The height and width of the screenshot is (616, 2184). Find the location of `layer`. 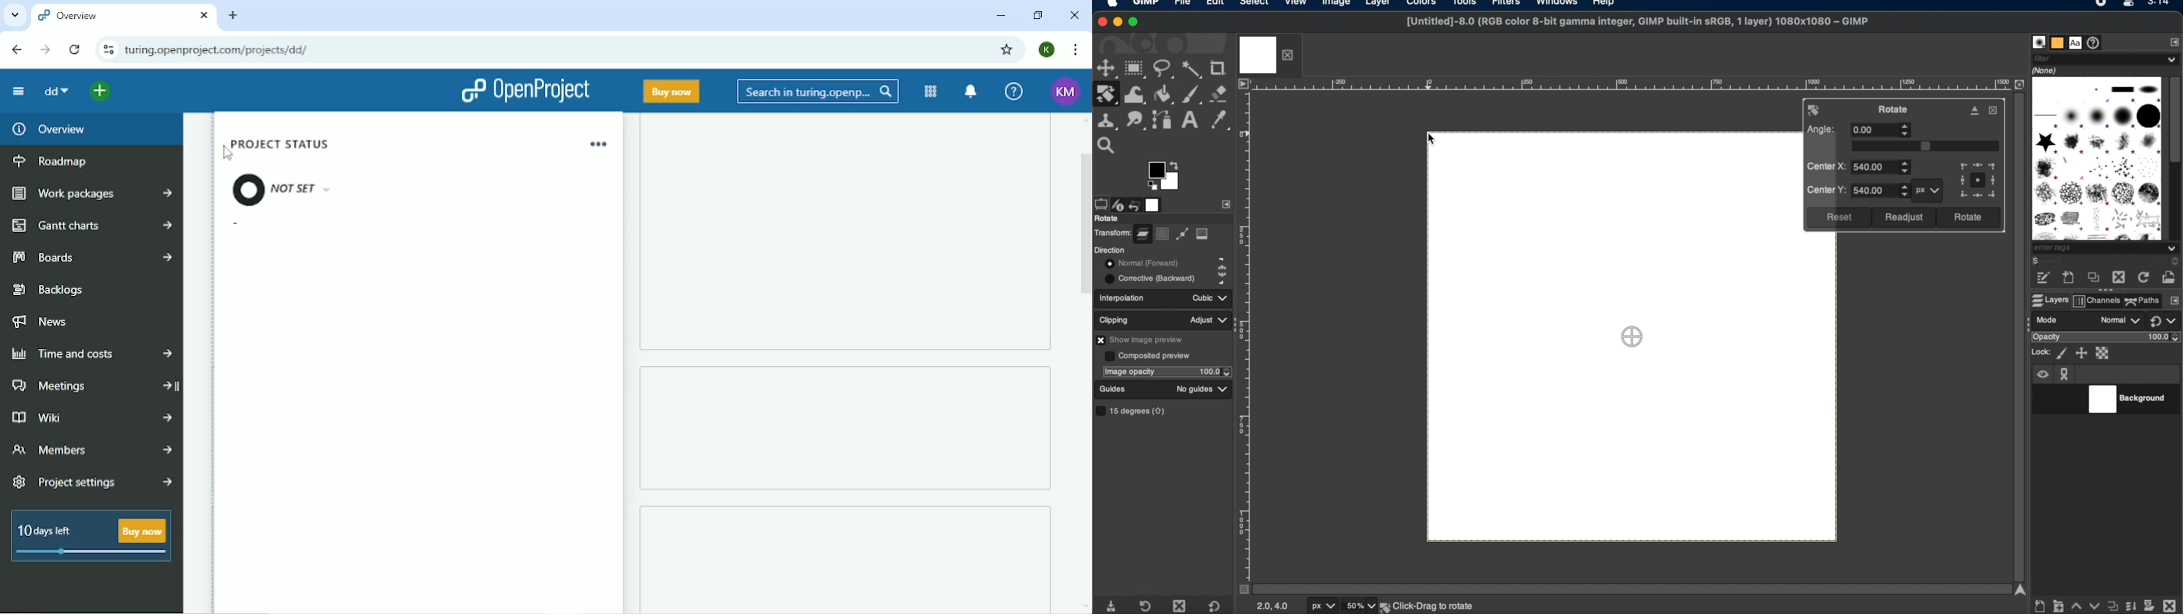

layer is located at coordinates (1376, 5).